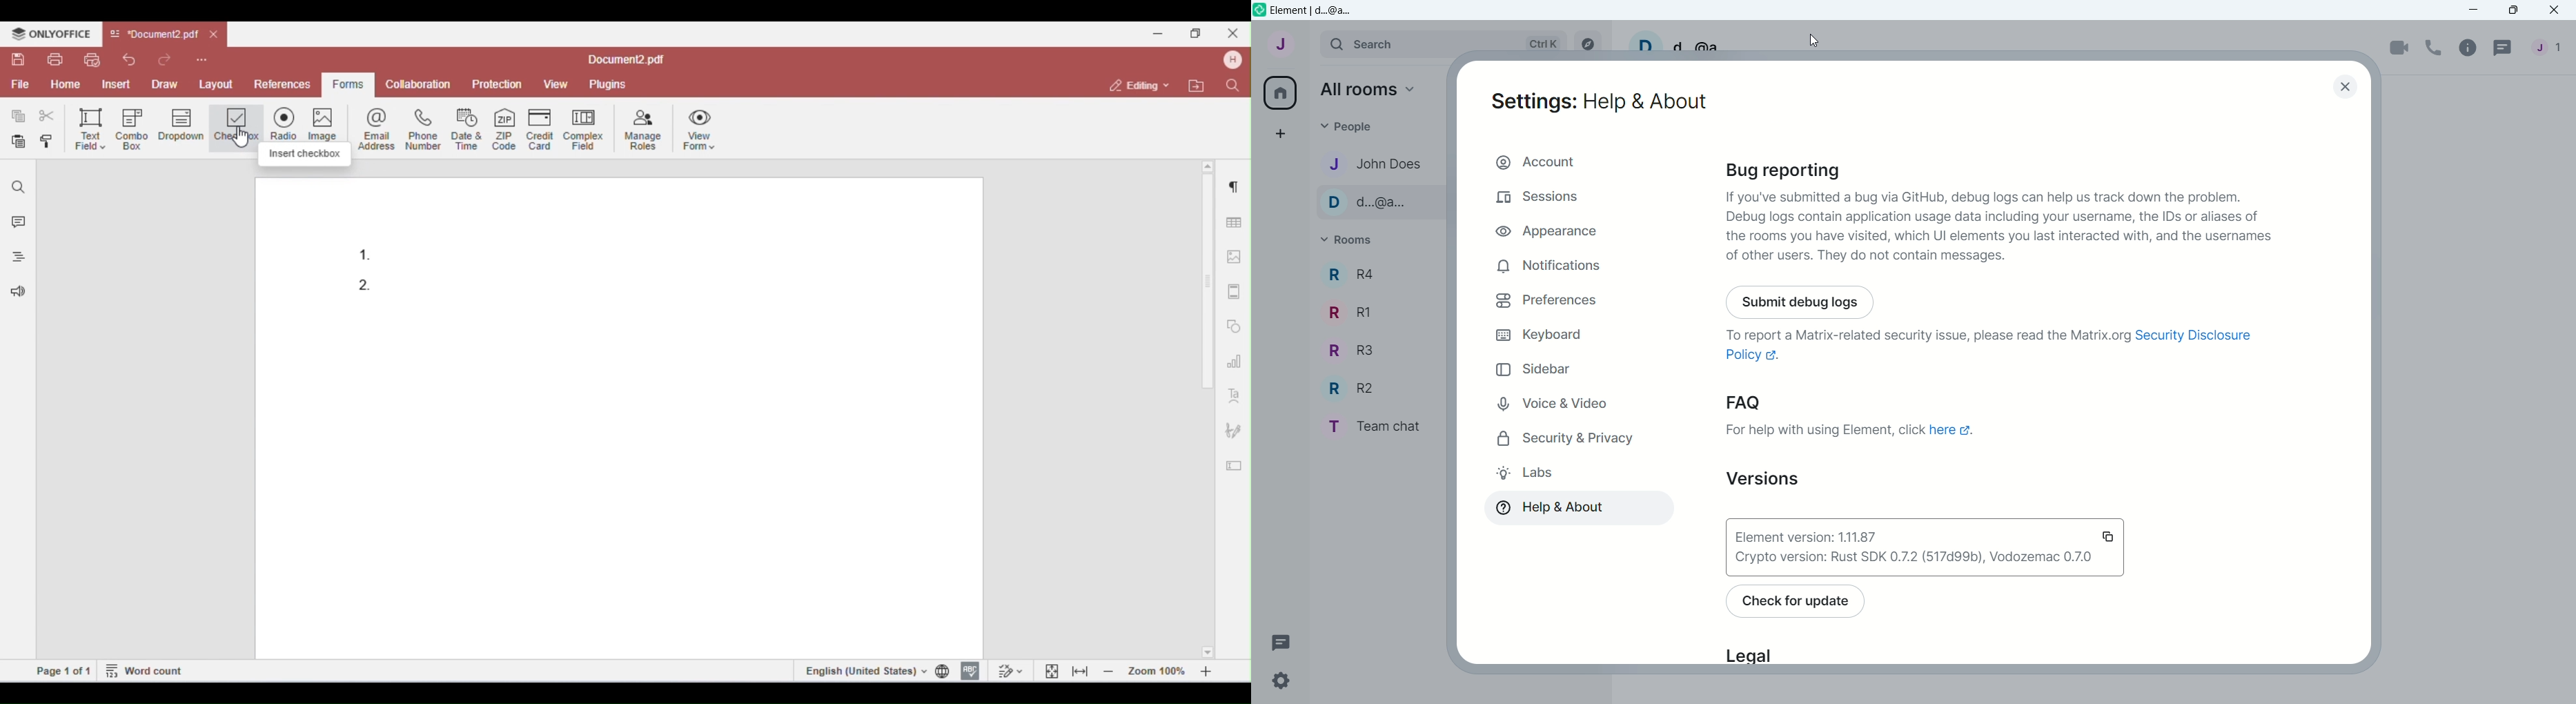 Image resolution: width=2576 pixels, height=728 pixels. Describe the element at coordinates (2548, 47) in the screenshot. I see `People` at that location.